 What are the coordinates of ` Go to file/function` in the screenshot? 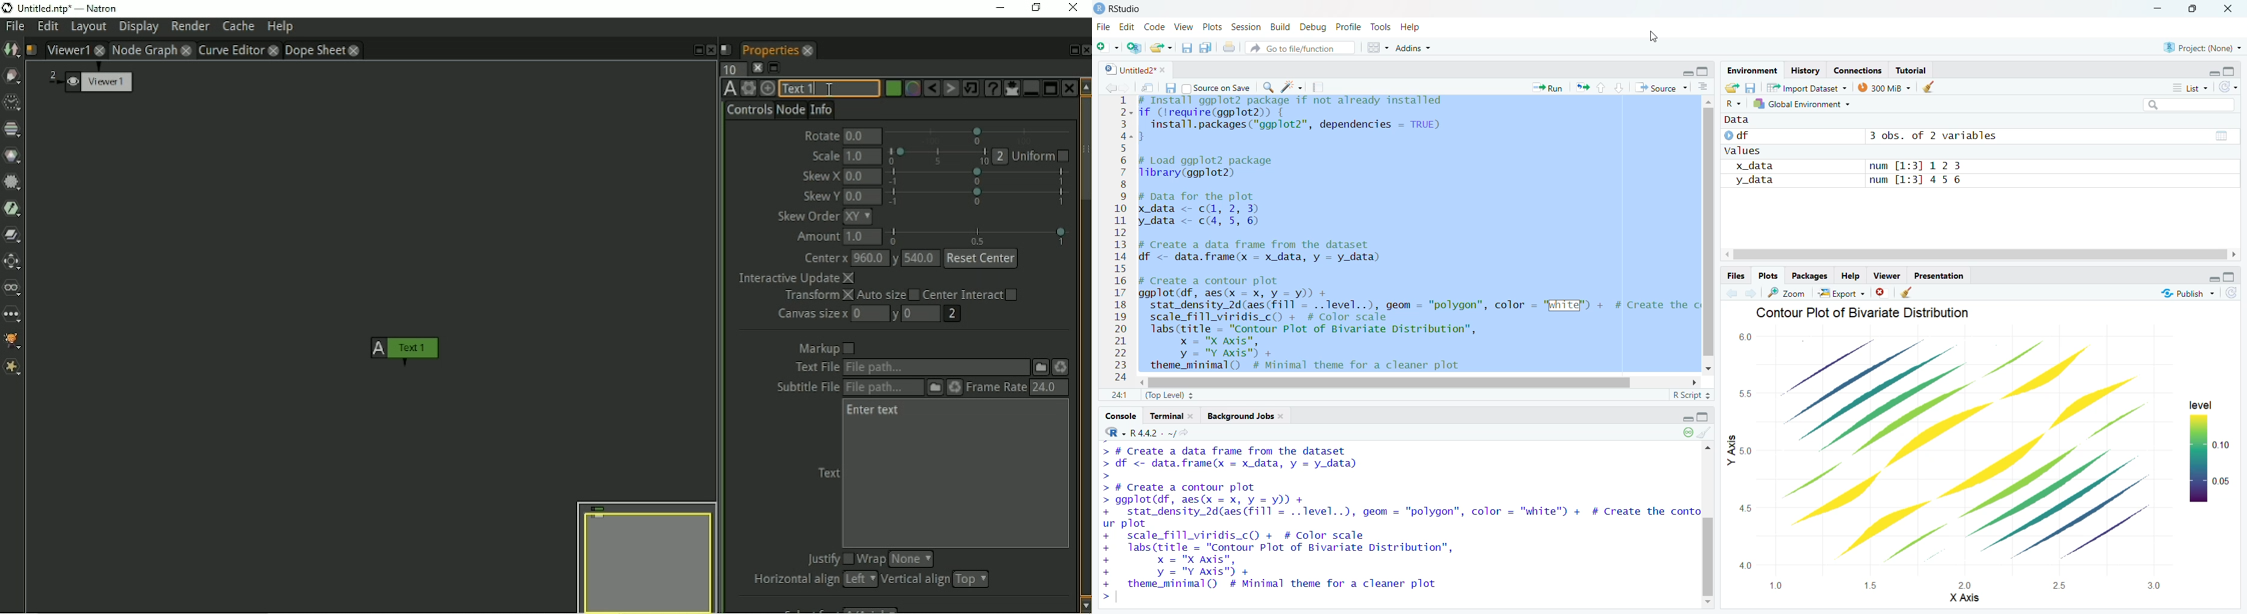 It's located at (1298, 48).